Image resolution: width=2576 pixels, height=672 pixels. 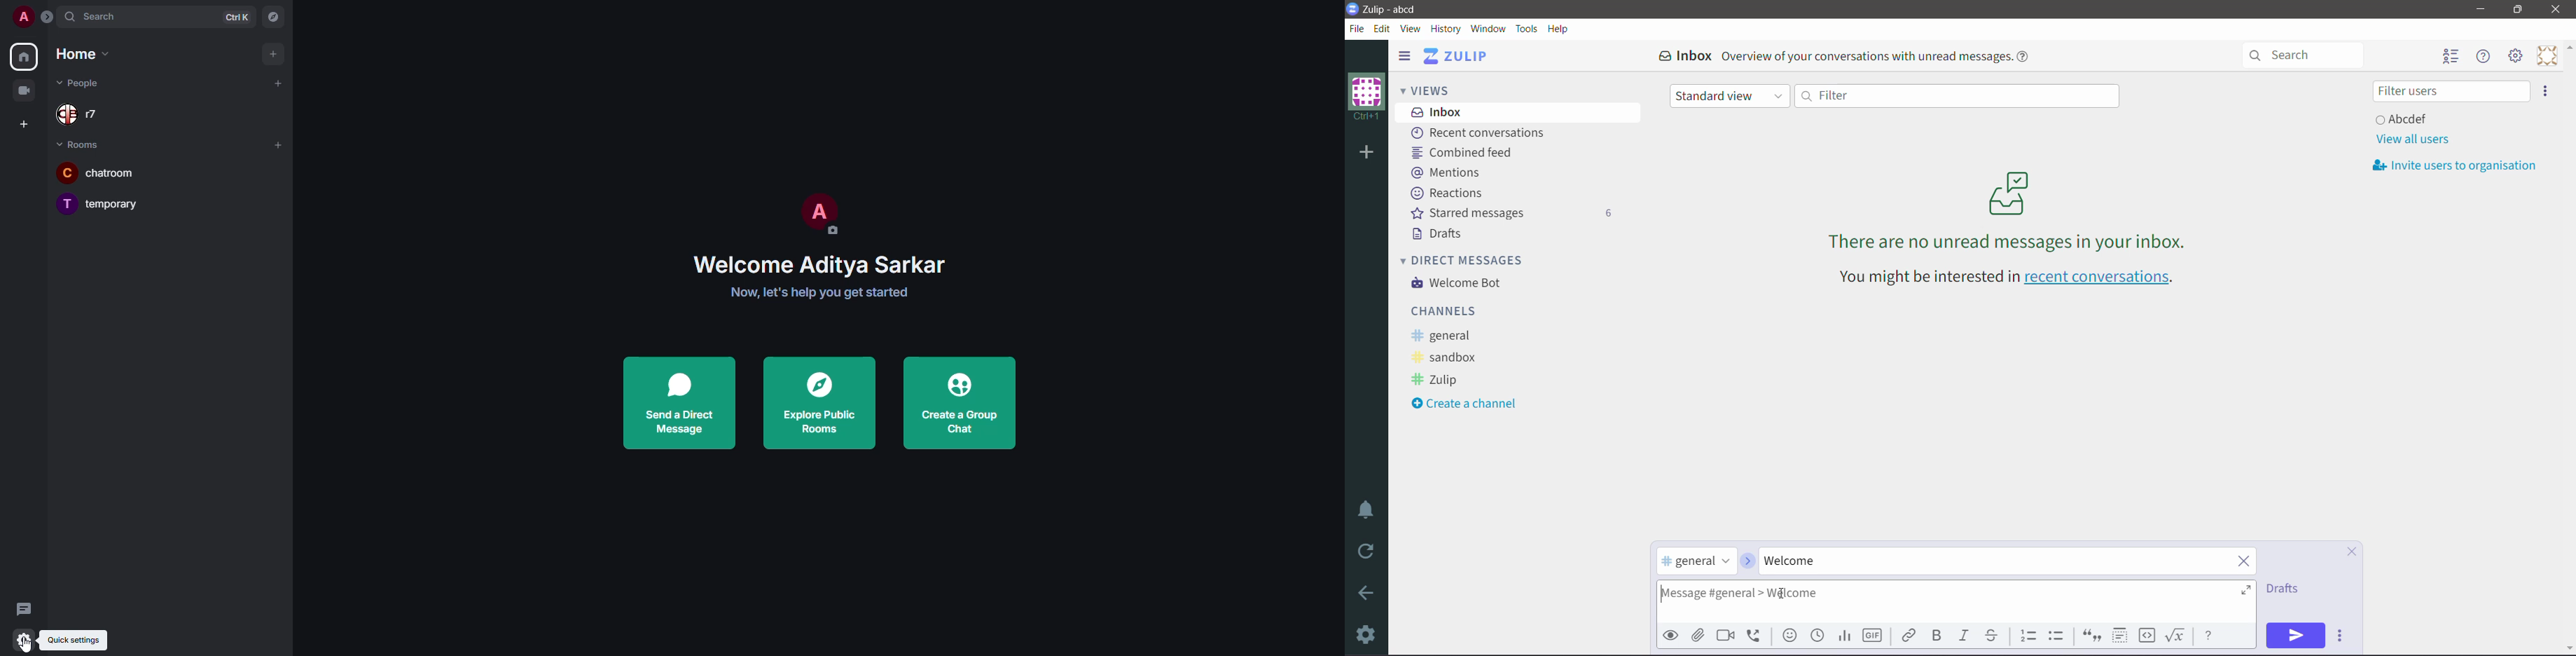 What do you see at coordinates (1357, 29) in the screenshot?
I see `File` at bounding box center [1357, 29].